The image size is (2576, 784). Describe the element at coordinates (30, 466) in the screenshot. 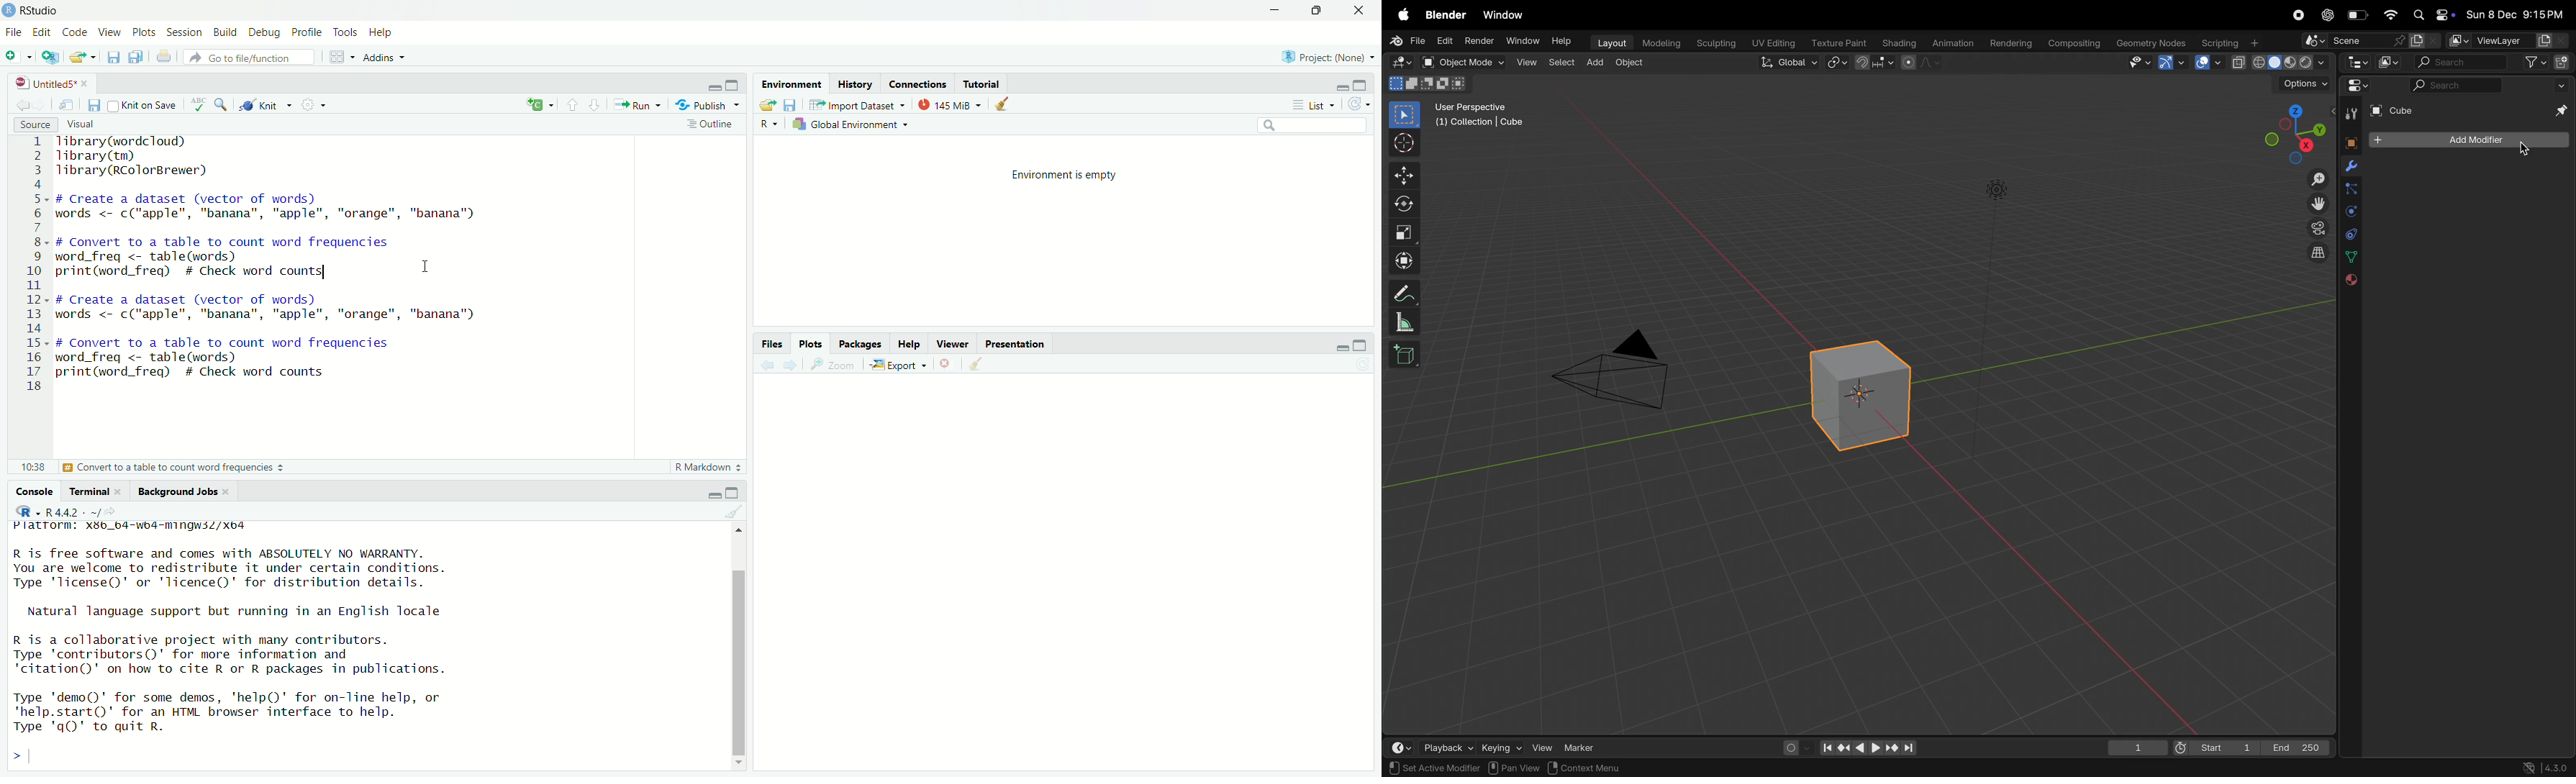

I see `18:1` at that location.